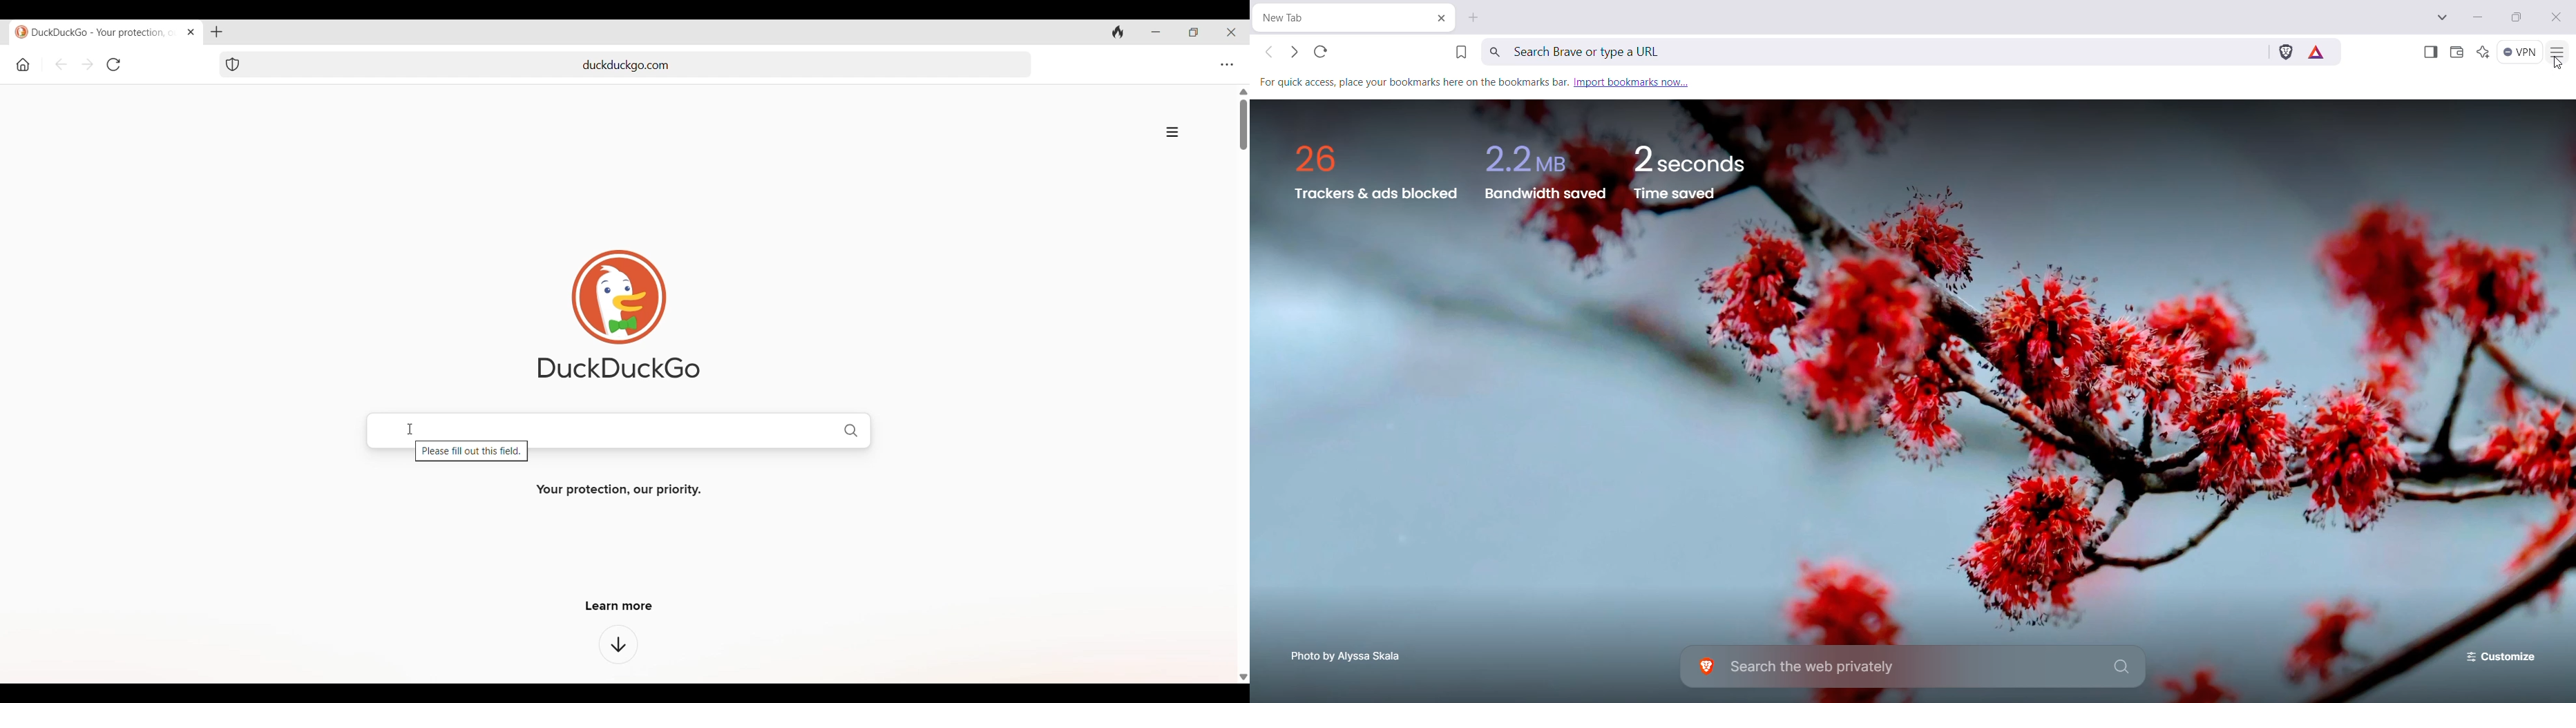  What do you see at coordinates (1194, 33) in the screenshot?
I see `Show interface in a smaller tab` at bounding box center [1194, 33].